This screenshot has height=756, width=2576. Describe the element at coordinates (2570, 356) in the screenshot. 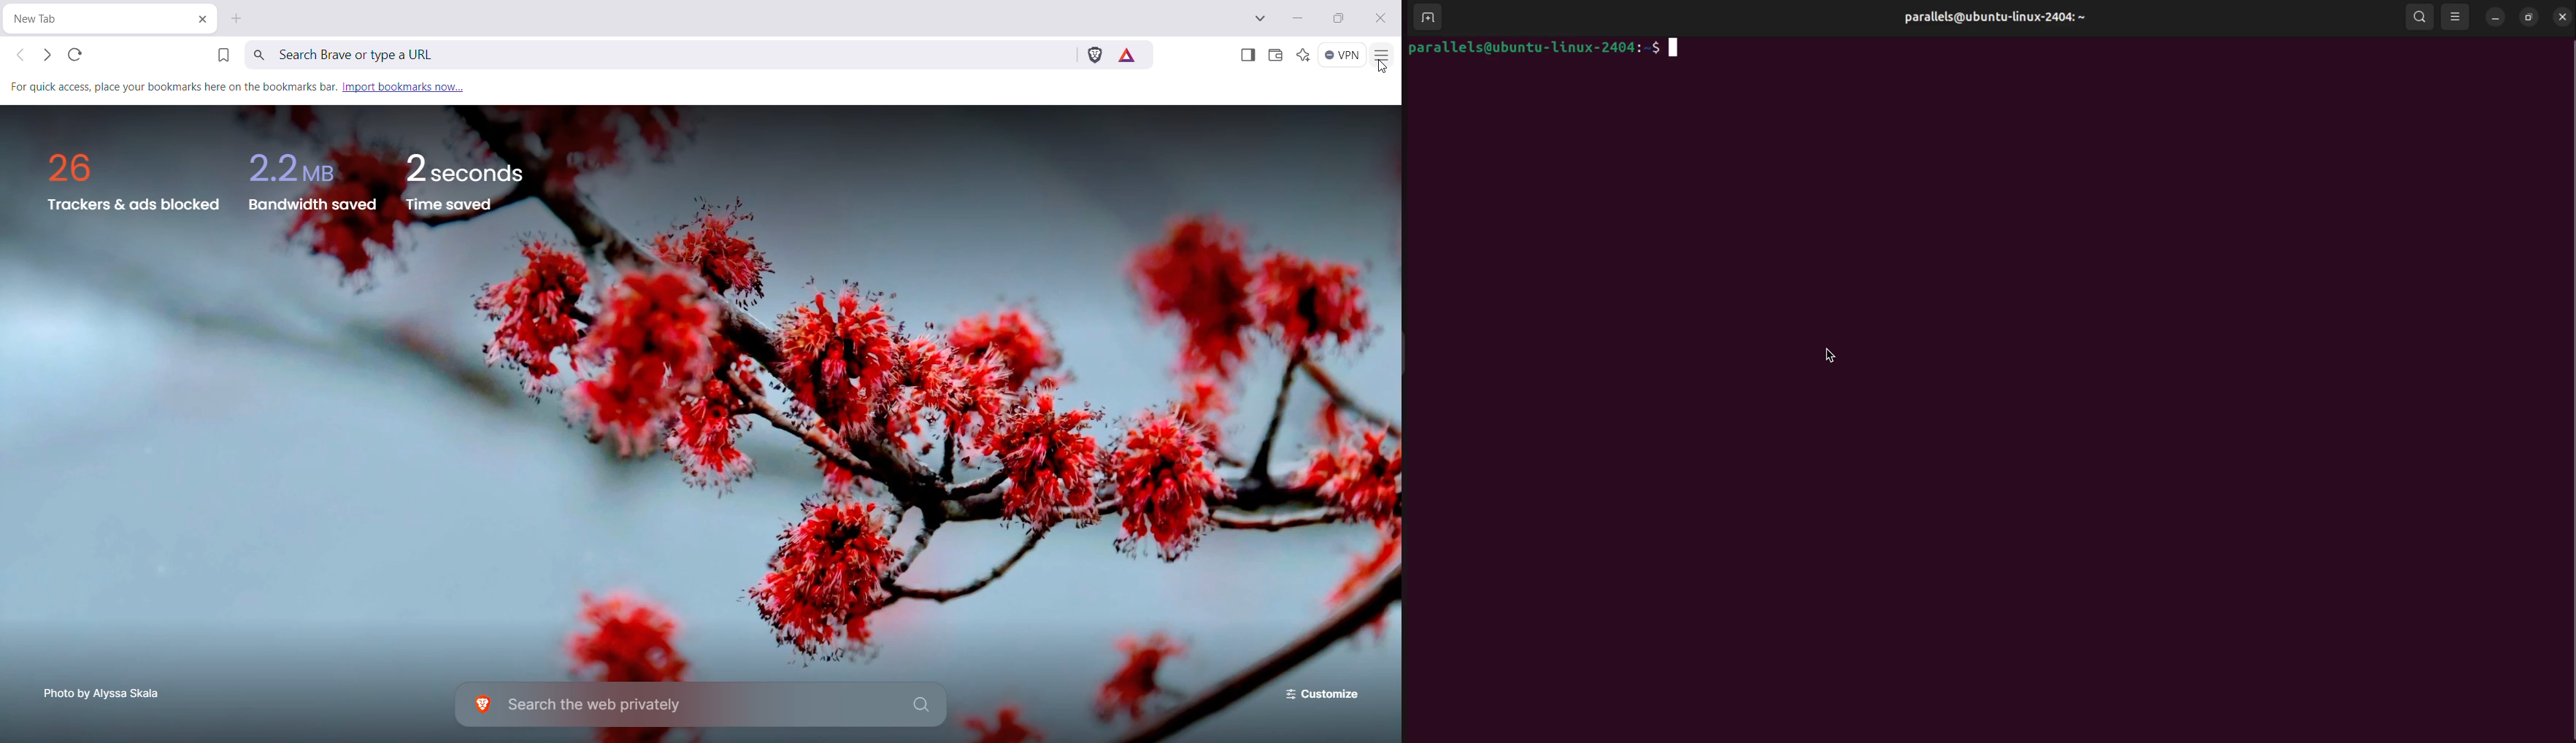

I see `Scrollbar` at that location.